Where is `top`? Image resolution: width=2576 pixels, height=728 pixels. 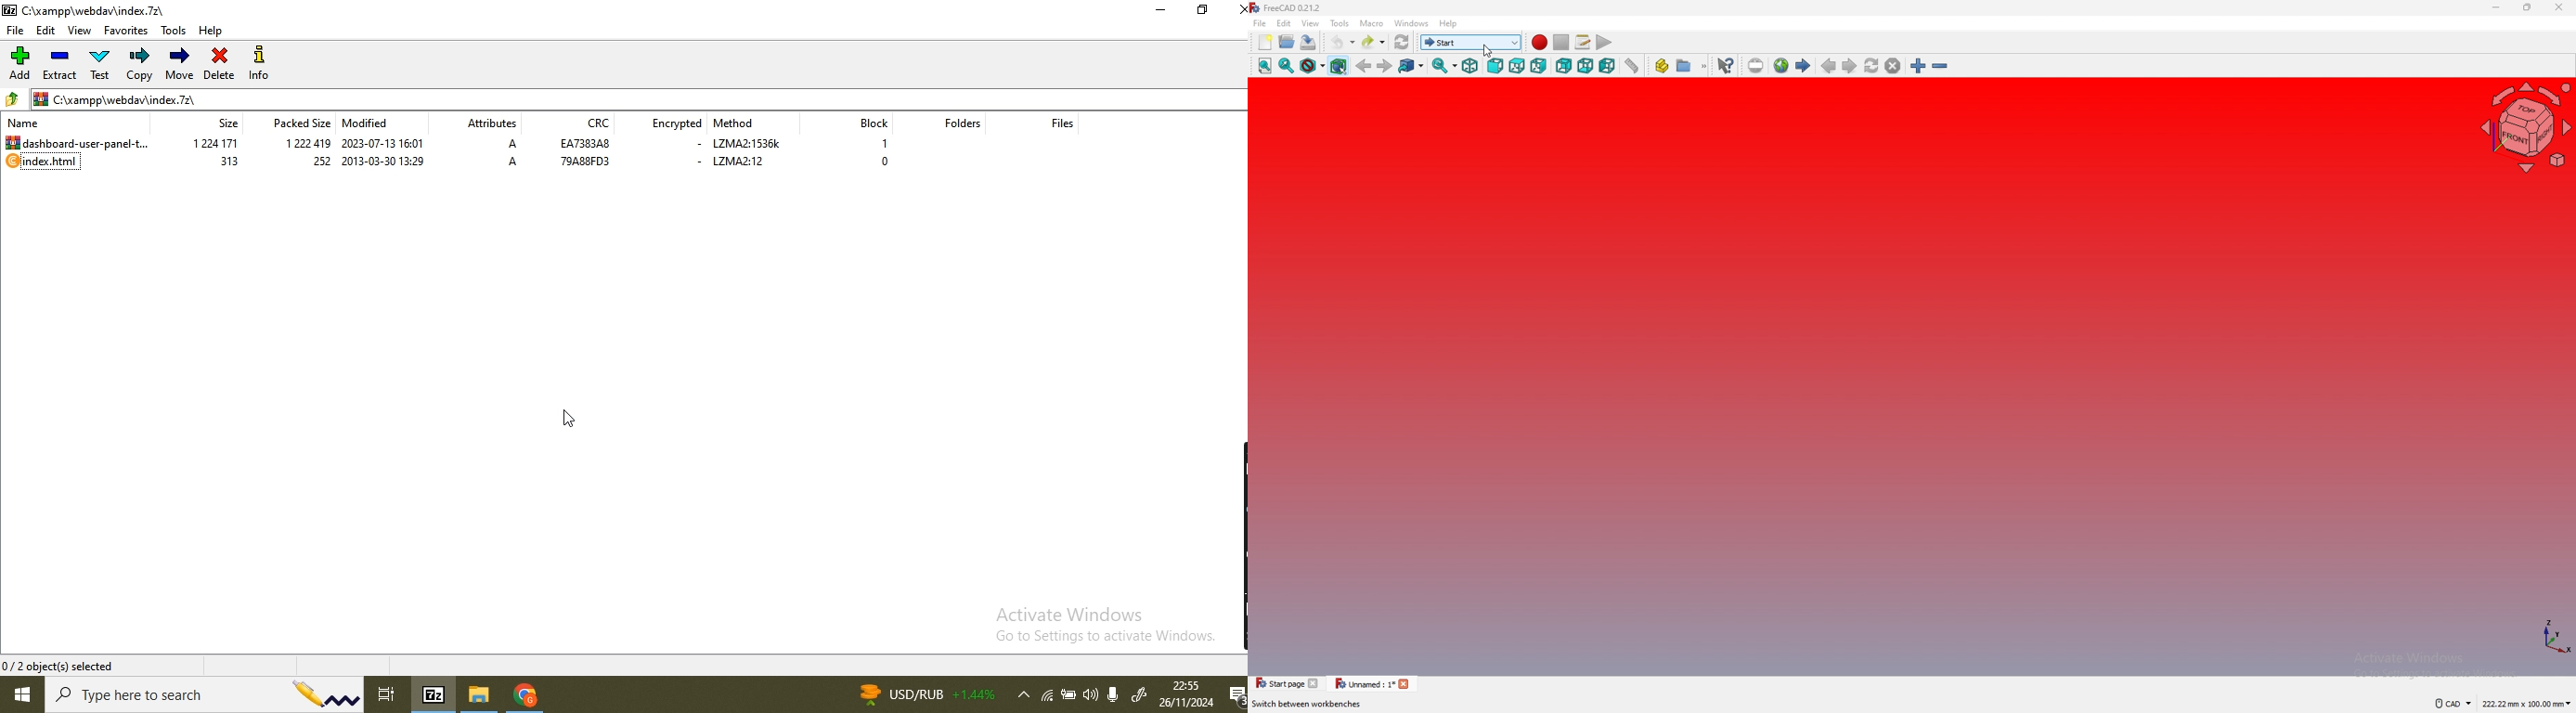 top is located at coordinates (1517, 66).